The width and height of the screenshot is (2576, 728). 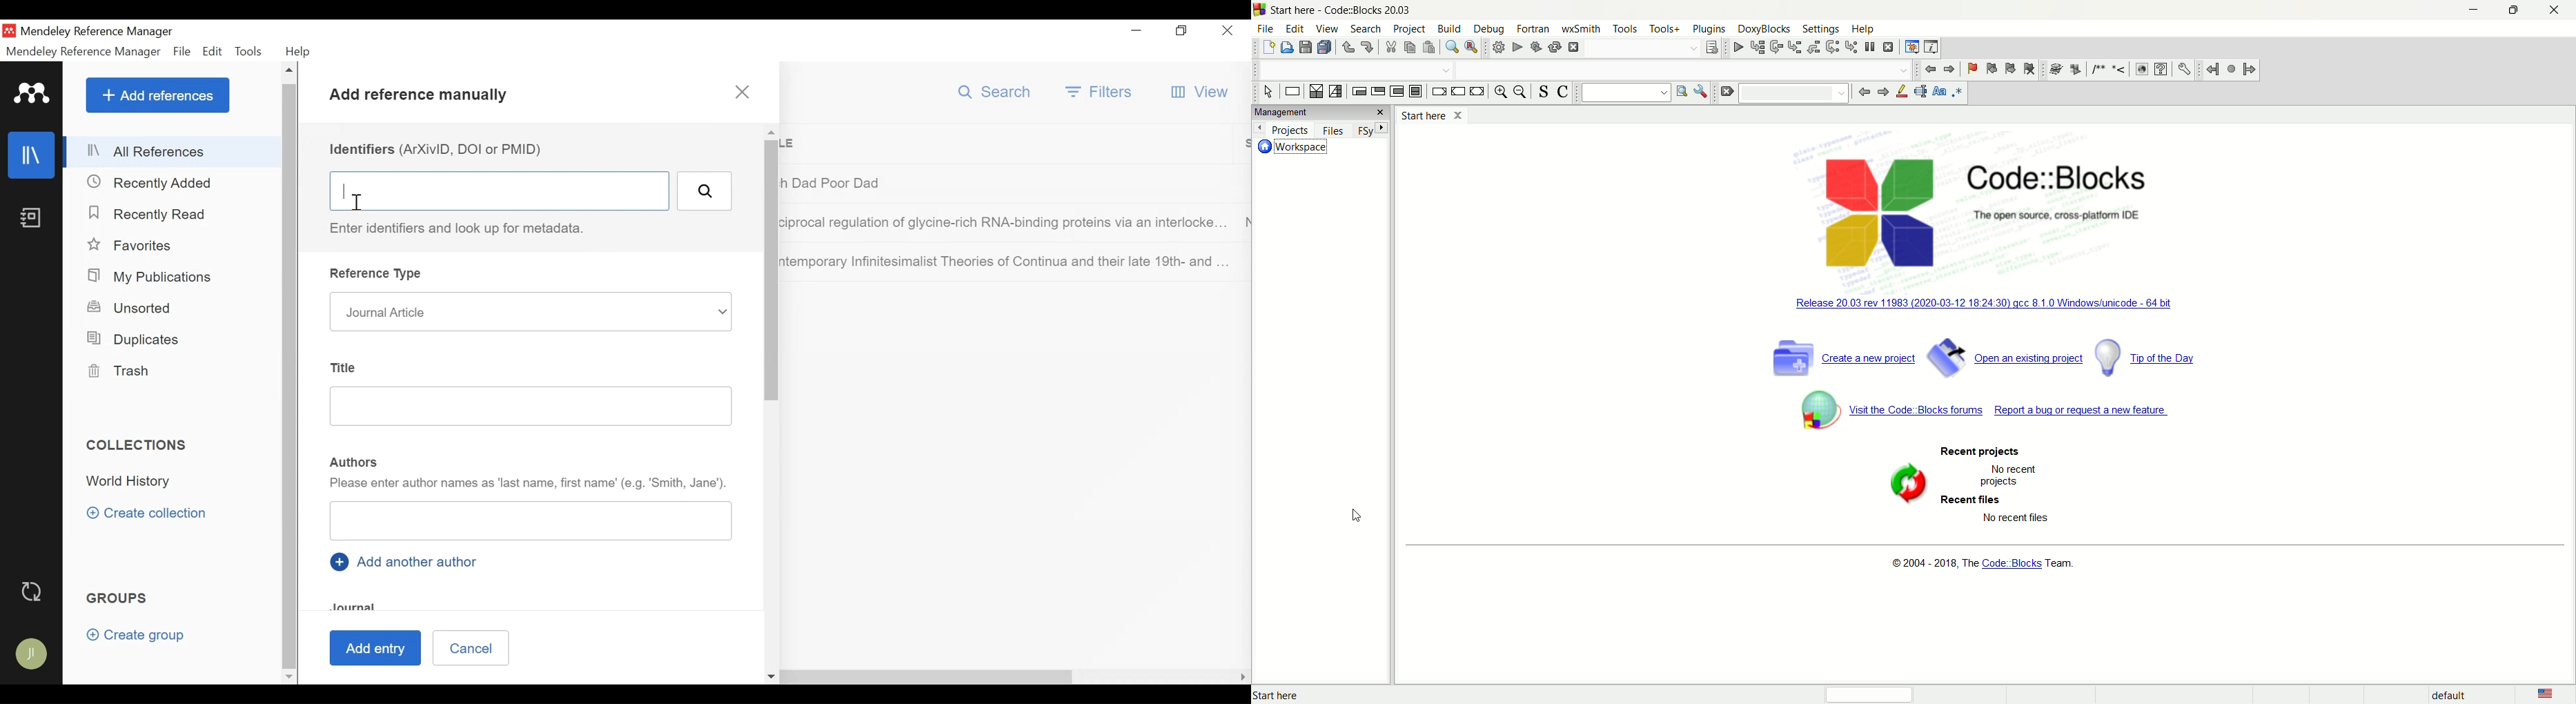 I want to click on visit the code, so click(x=1915, y=409).